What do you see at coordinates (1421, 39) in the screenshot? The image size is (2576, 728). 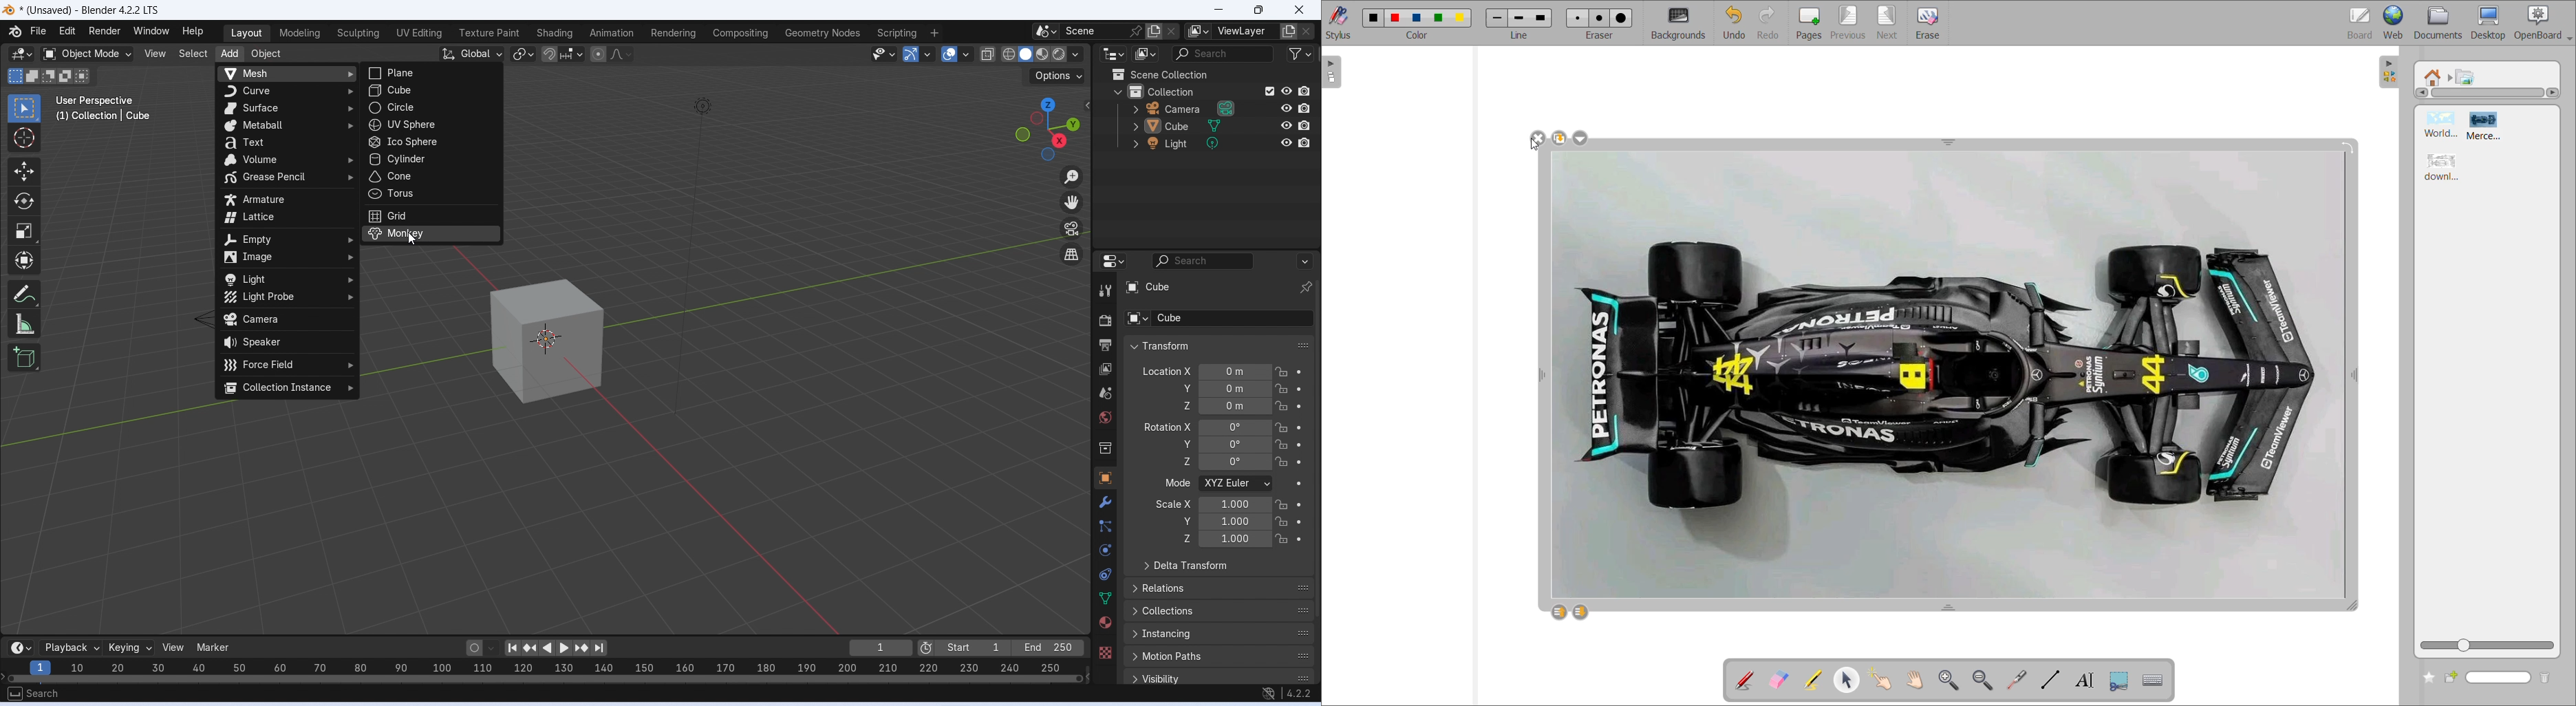 I see `color` at bounding box center [1421, 39].